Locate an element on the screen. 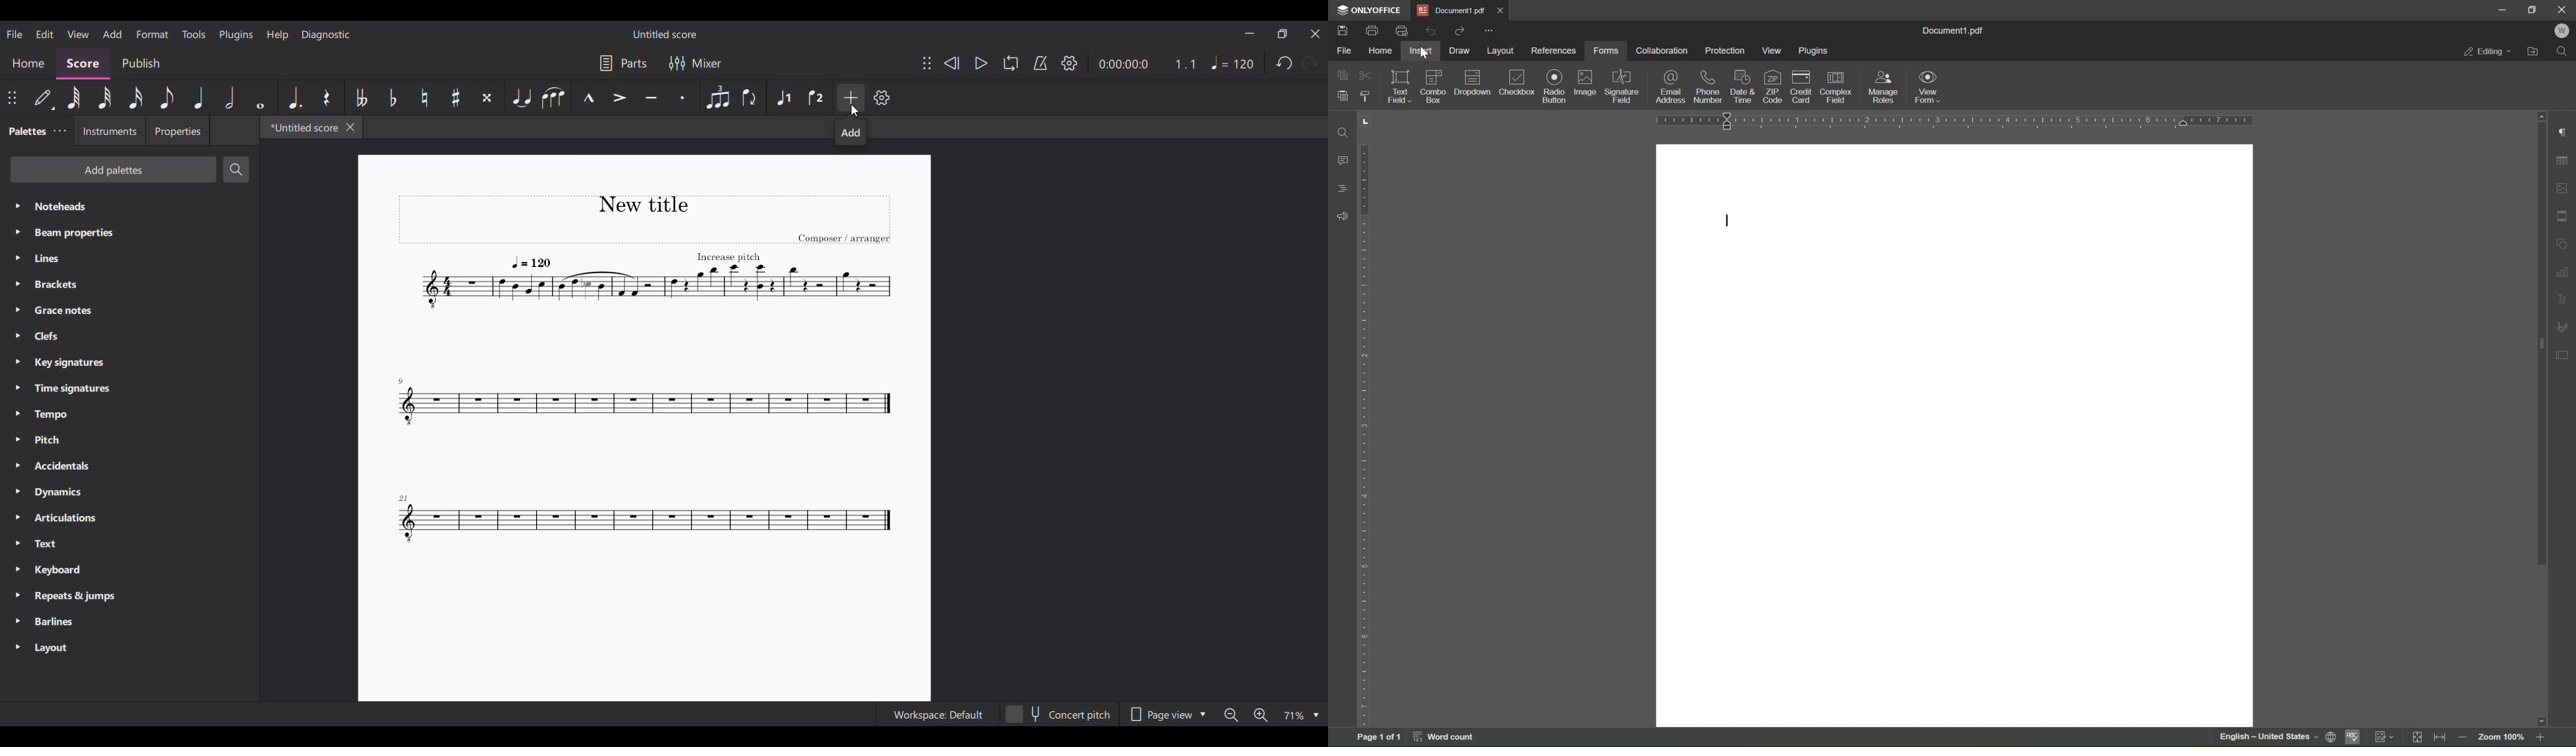 Image resolution: width=2576 pixels, height=756 pixels. Mixer settings is located at coordinates (695, 64).